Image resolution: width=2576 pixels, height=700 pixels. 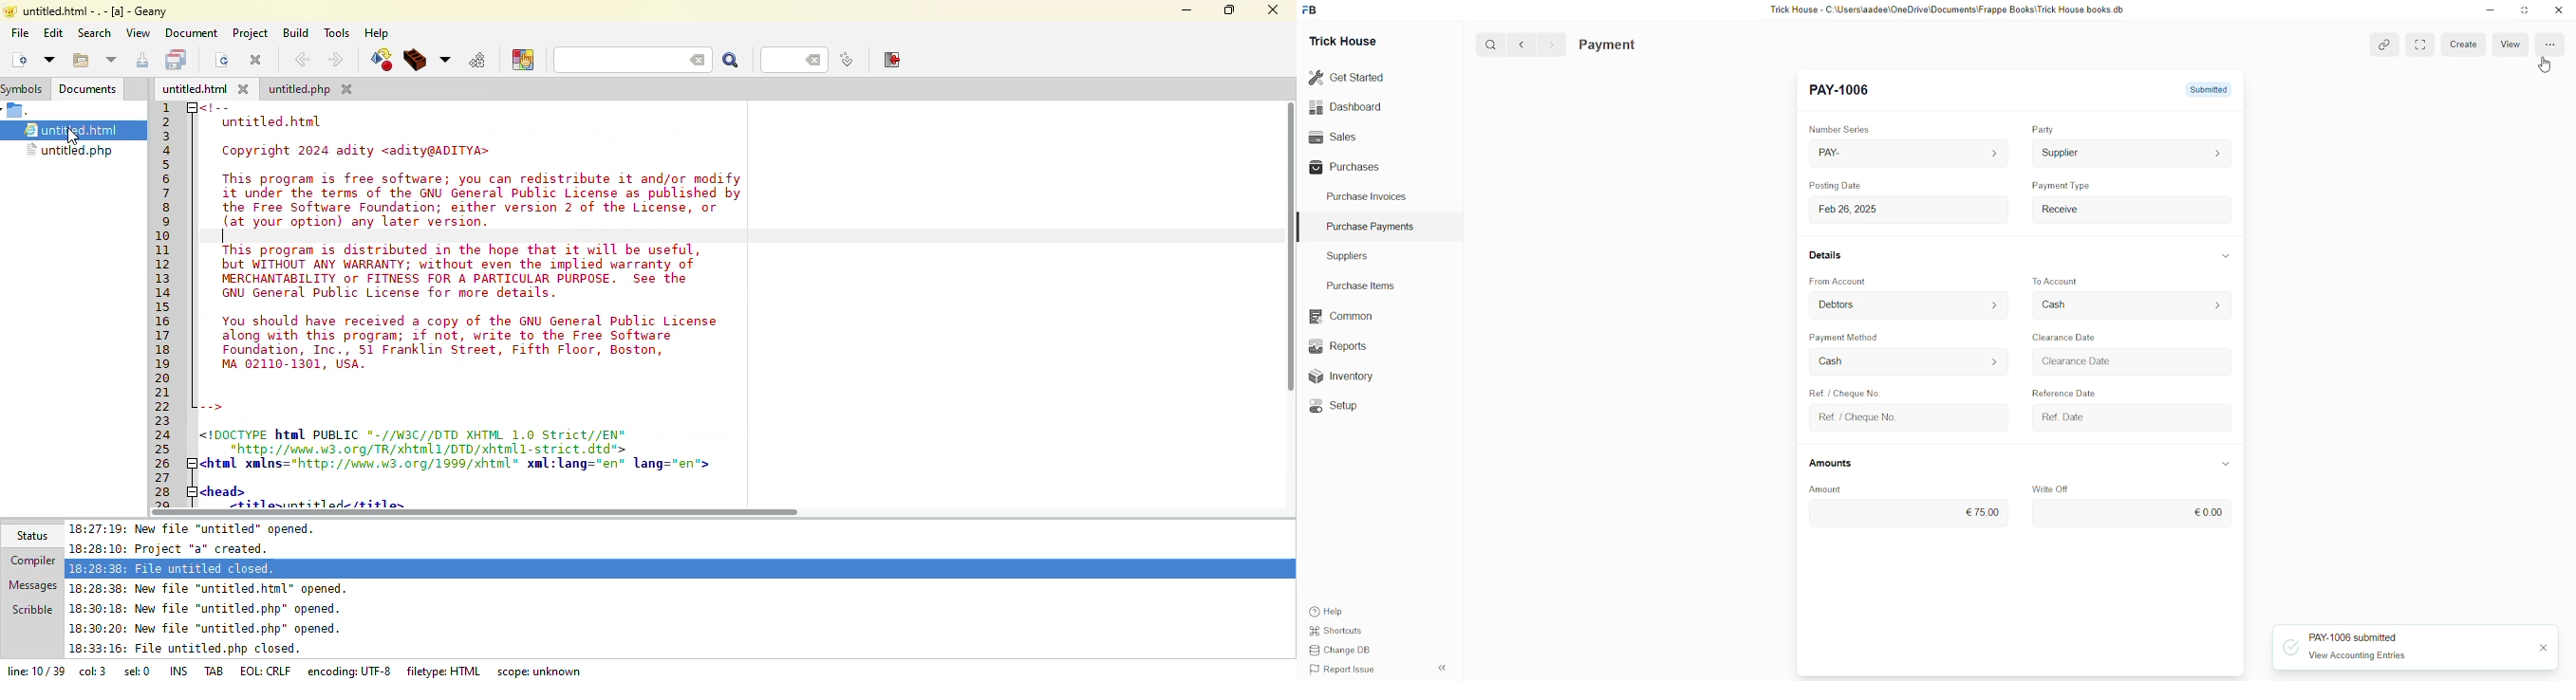 I want to click on Payment Type, so click(x=2059, y=184).